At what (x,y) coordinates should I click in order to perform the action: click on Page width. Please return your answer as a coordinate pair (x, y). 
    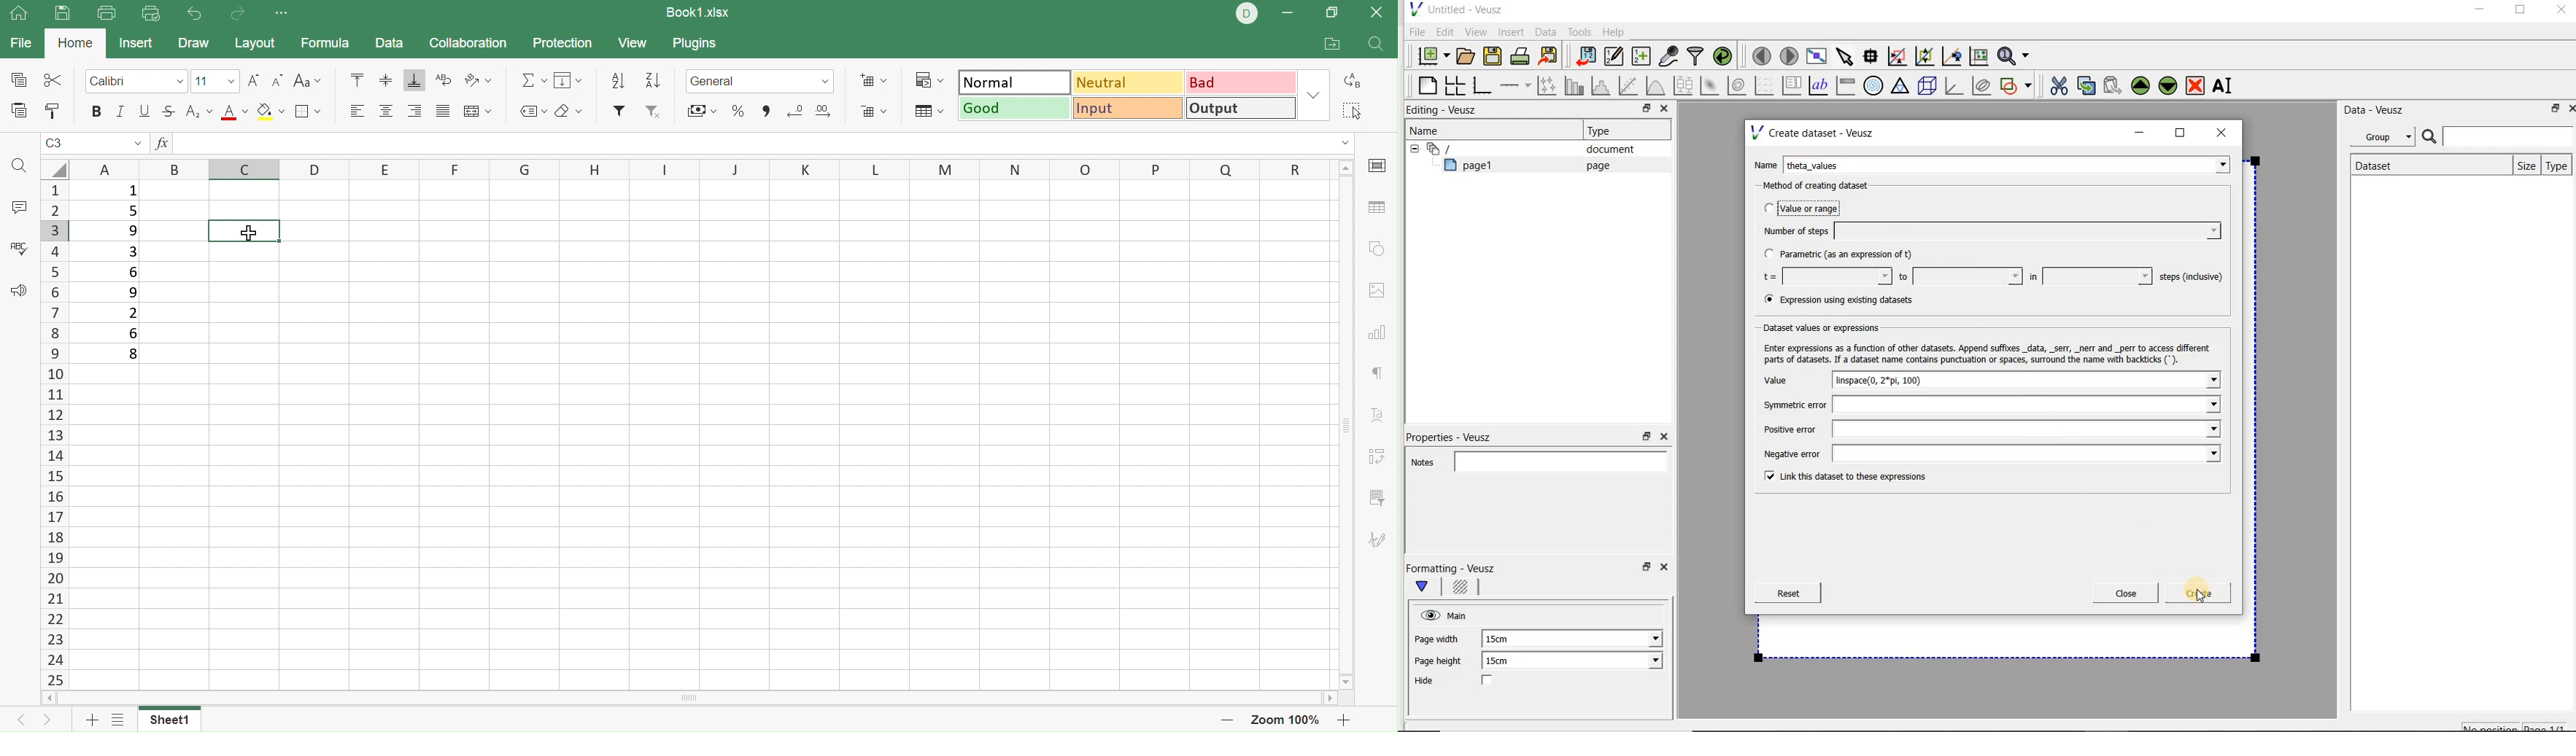
    Looking at the image, I should click on (1437, 637).